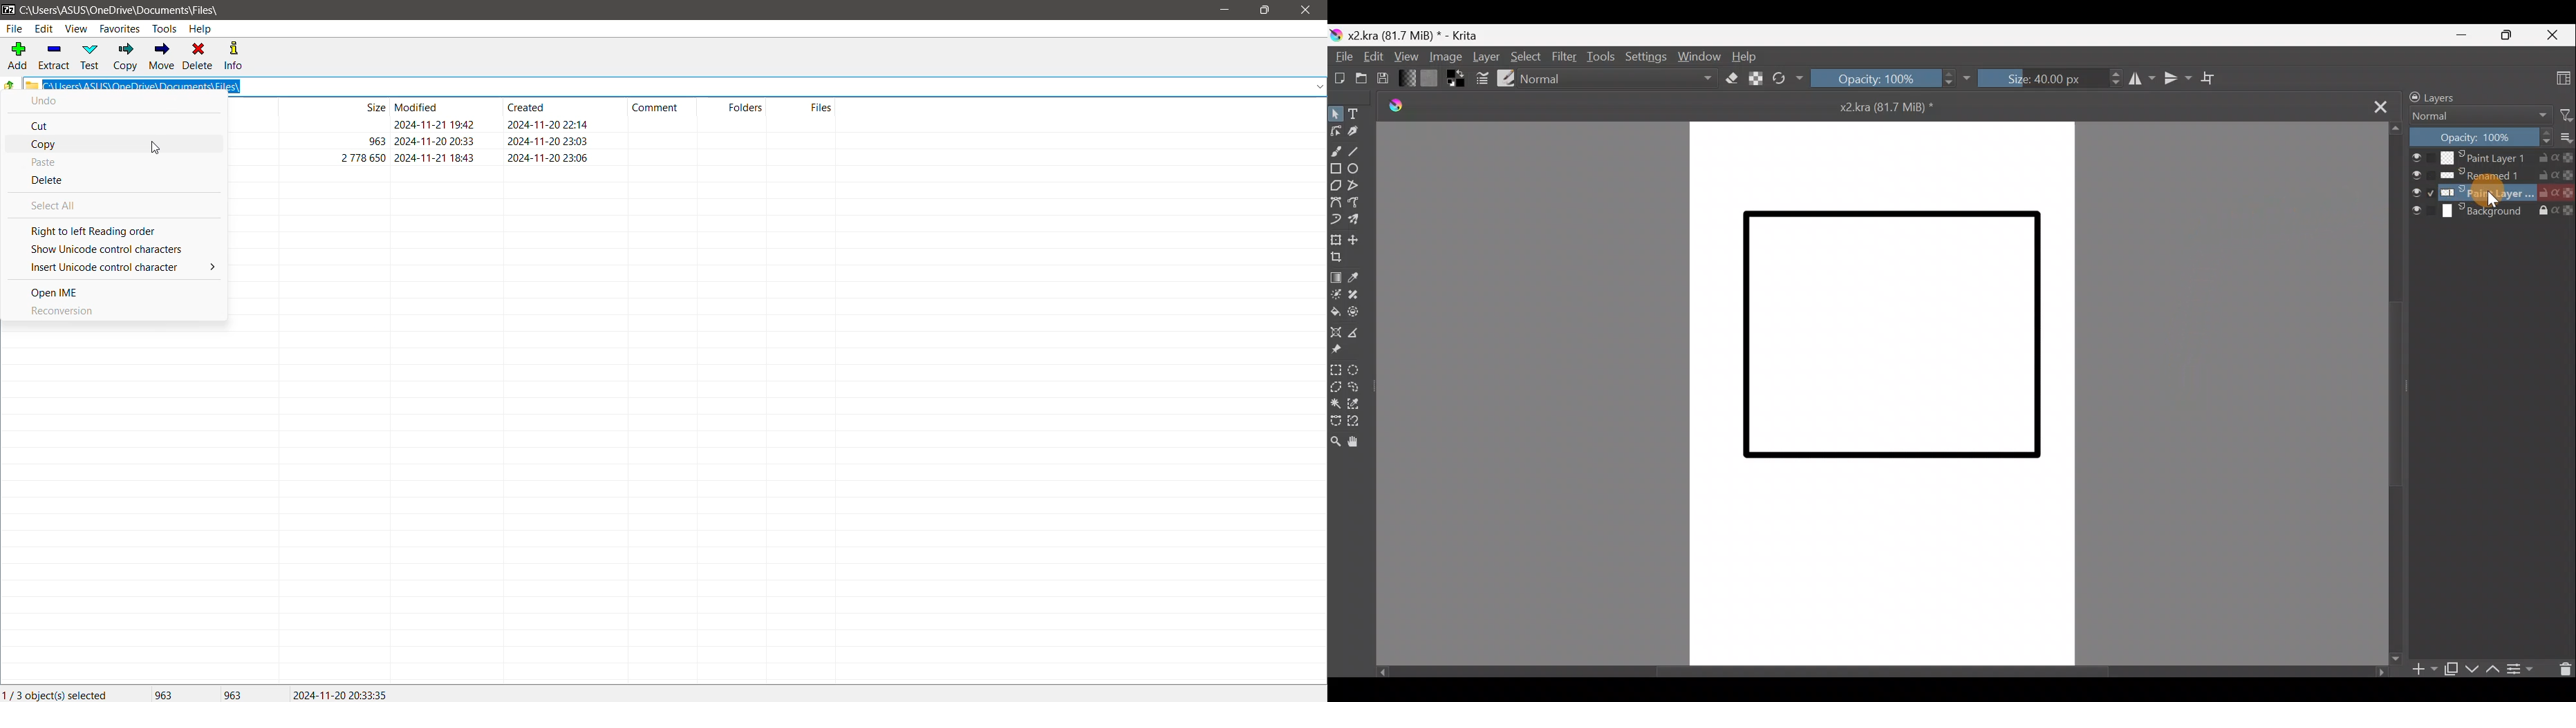  Describe the element at coordinates (1526, 58) in the screenshot. I see `Select` at that location.